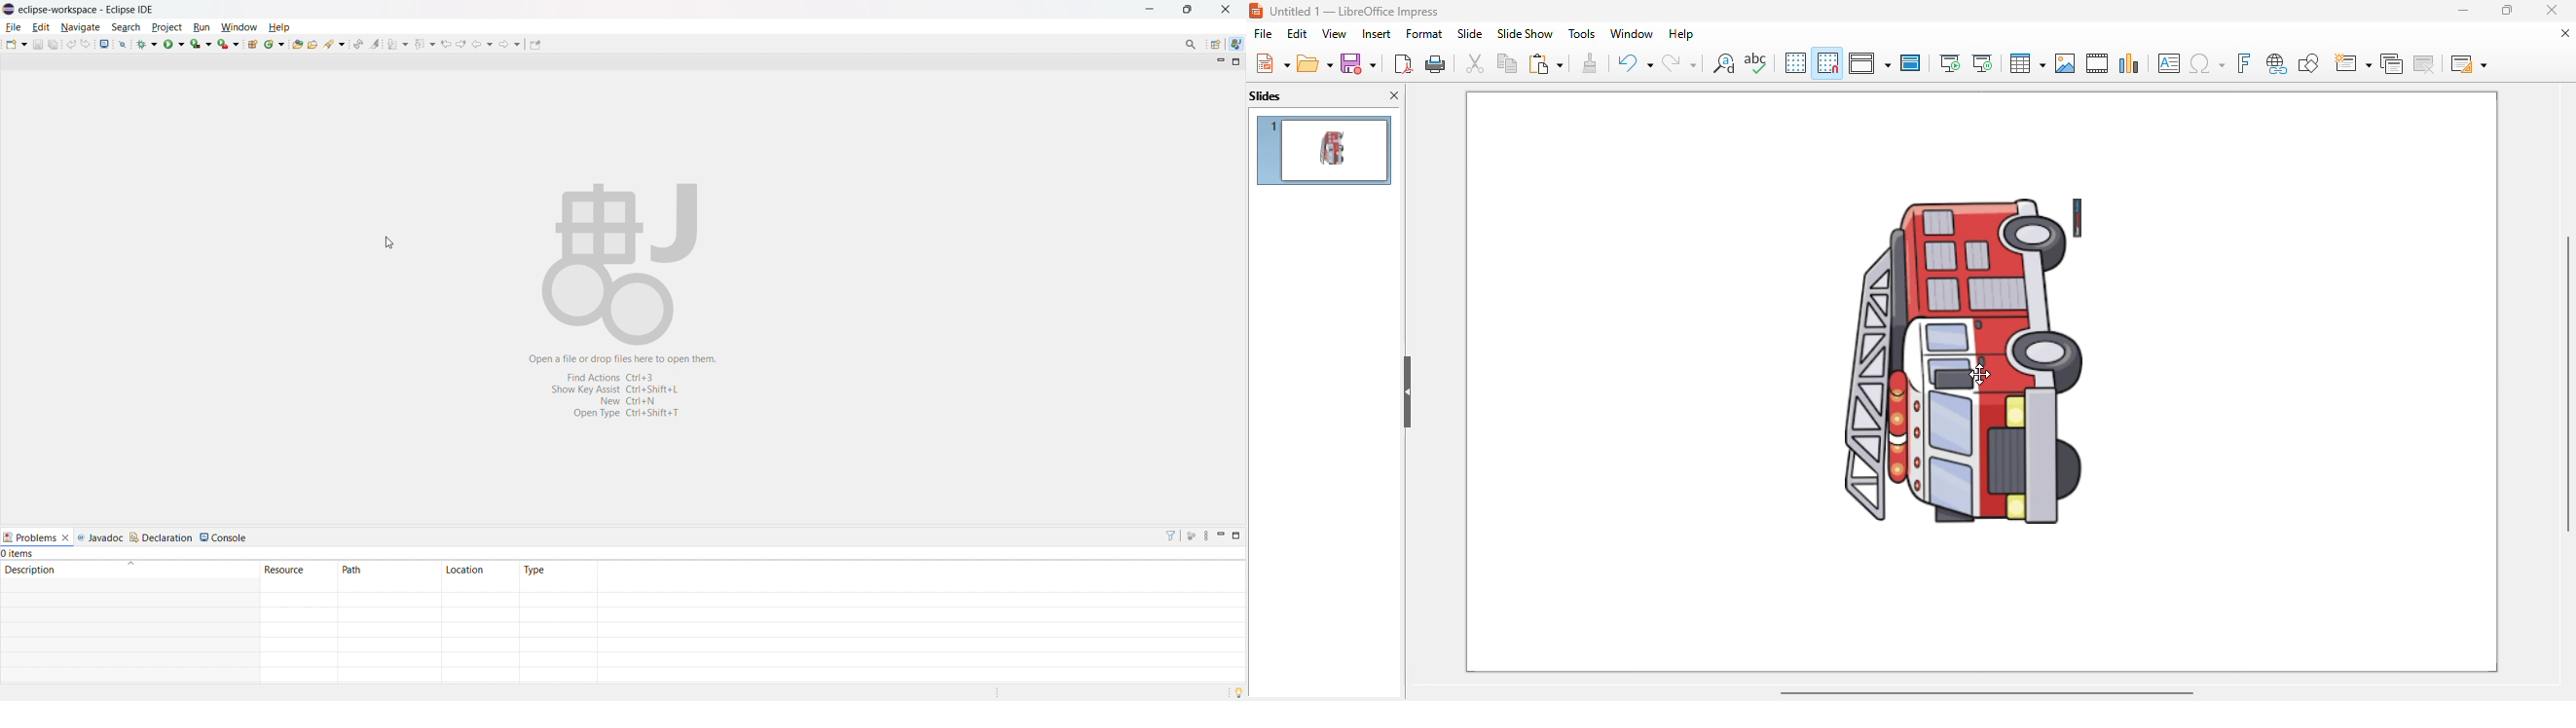  I want to click on view, so click(1334, 34).